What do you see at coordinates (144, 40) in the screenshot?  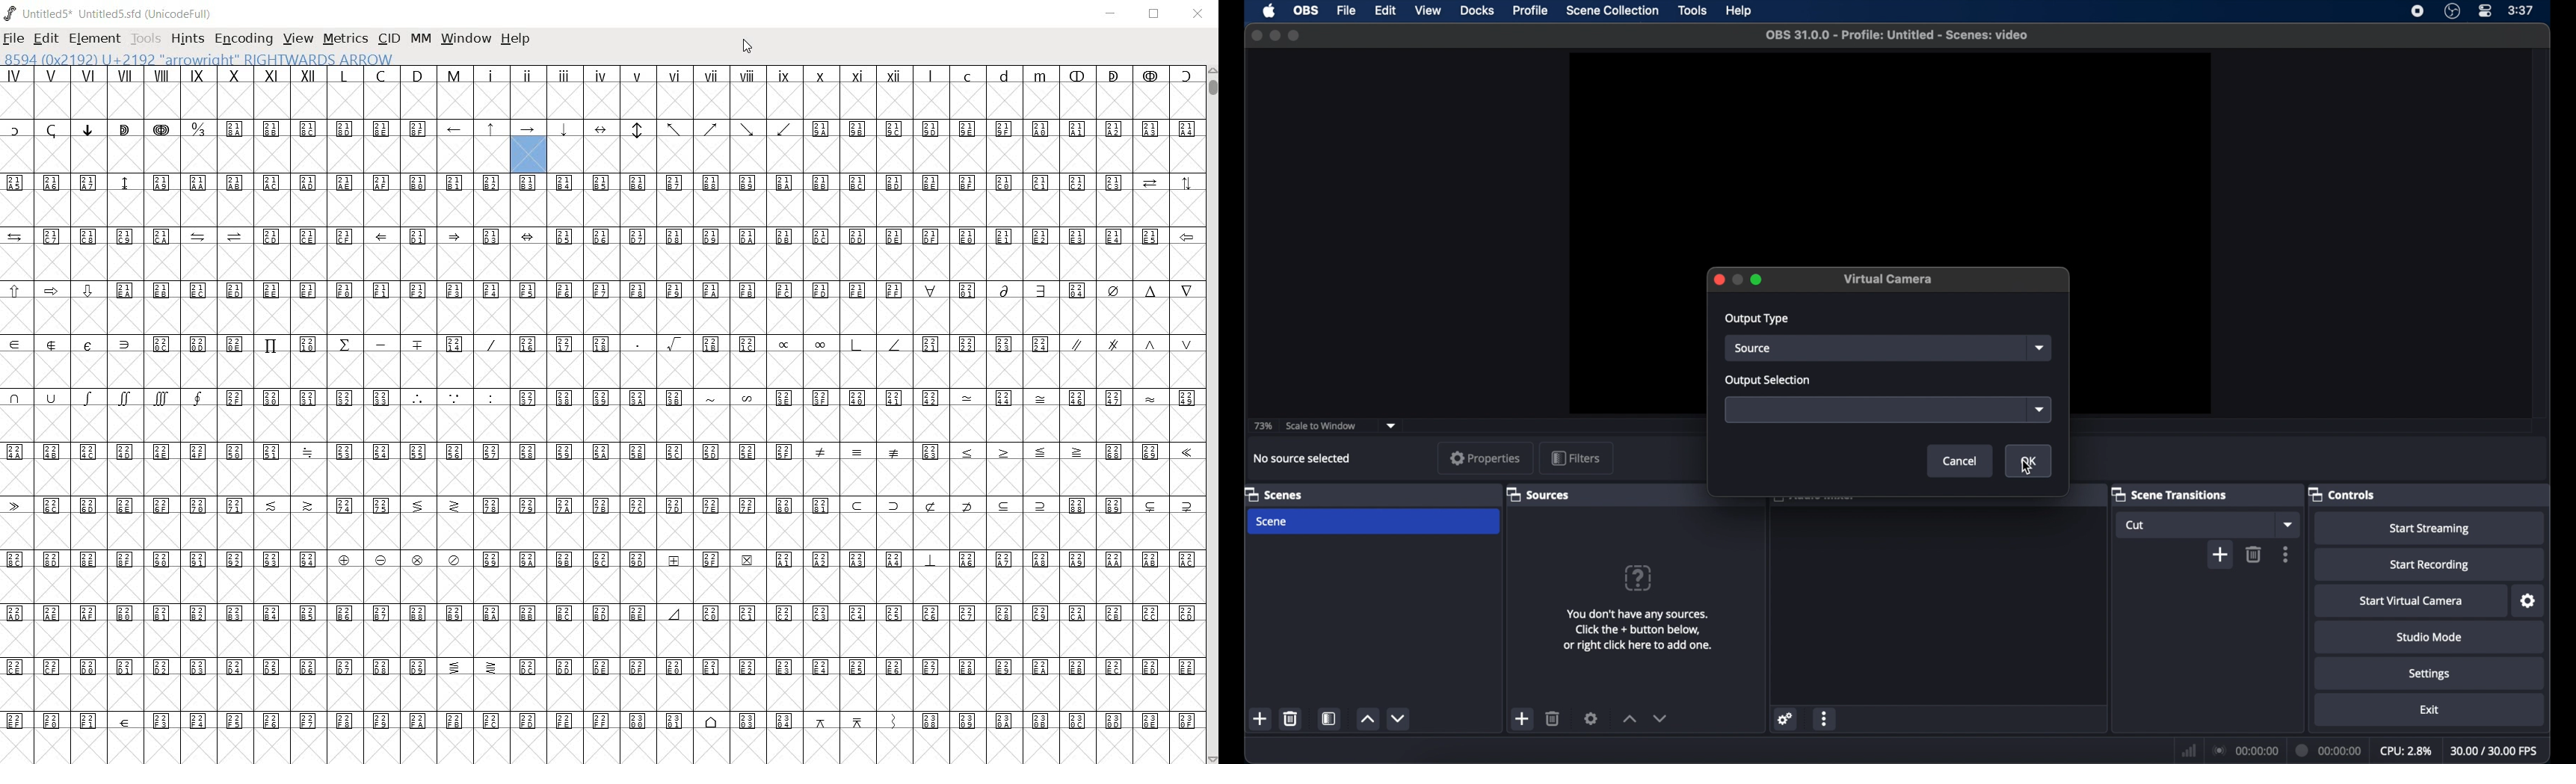 I see `TOOLS` at bounding box center [144, 40].